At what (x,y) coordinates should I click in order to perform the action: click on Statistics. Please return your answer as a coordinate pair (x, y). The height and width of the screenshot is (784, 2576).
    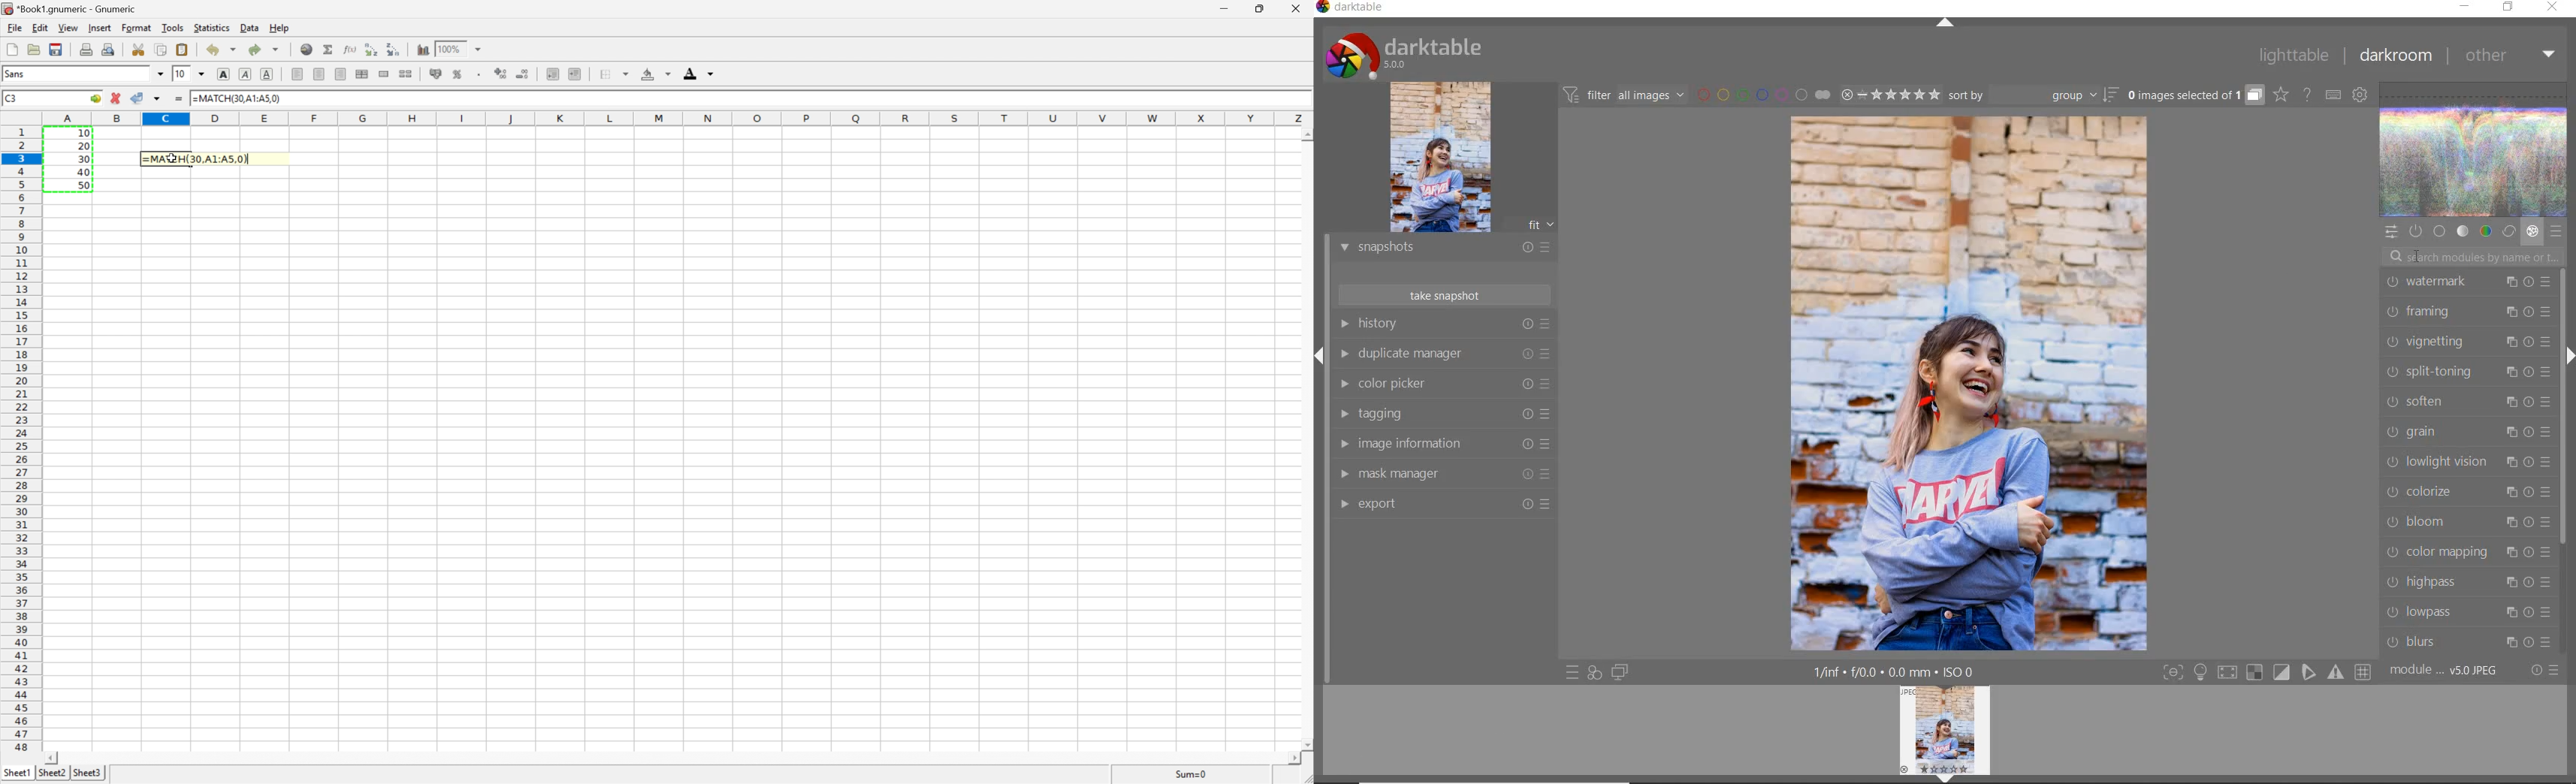
    Looking at the image, I should click on (212, 27).